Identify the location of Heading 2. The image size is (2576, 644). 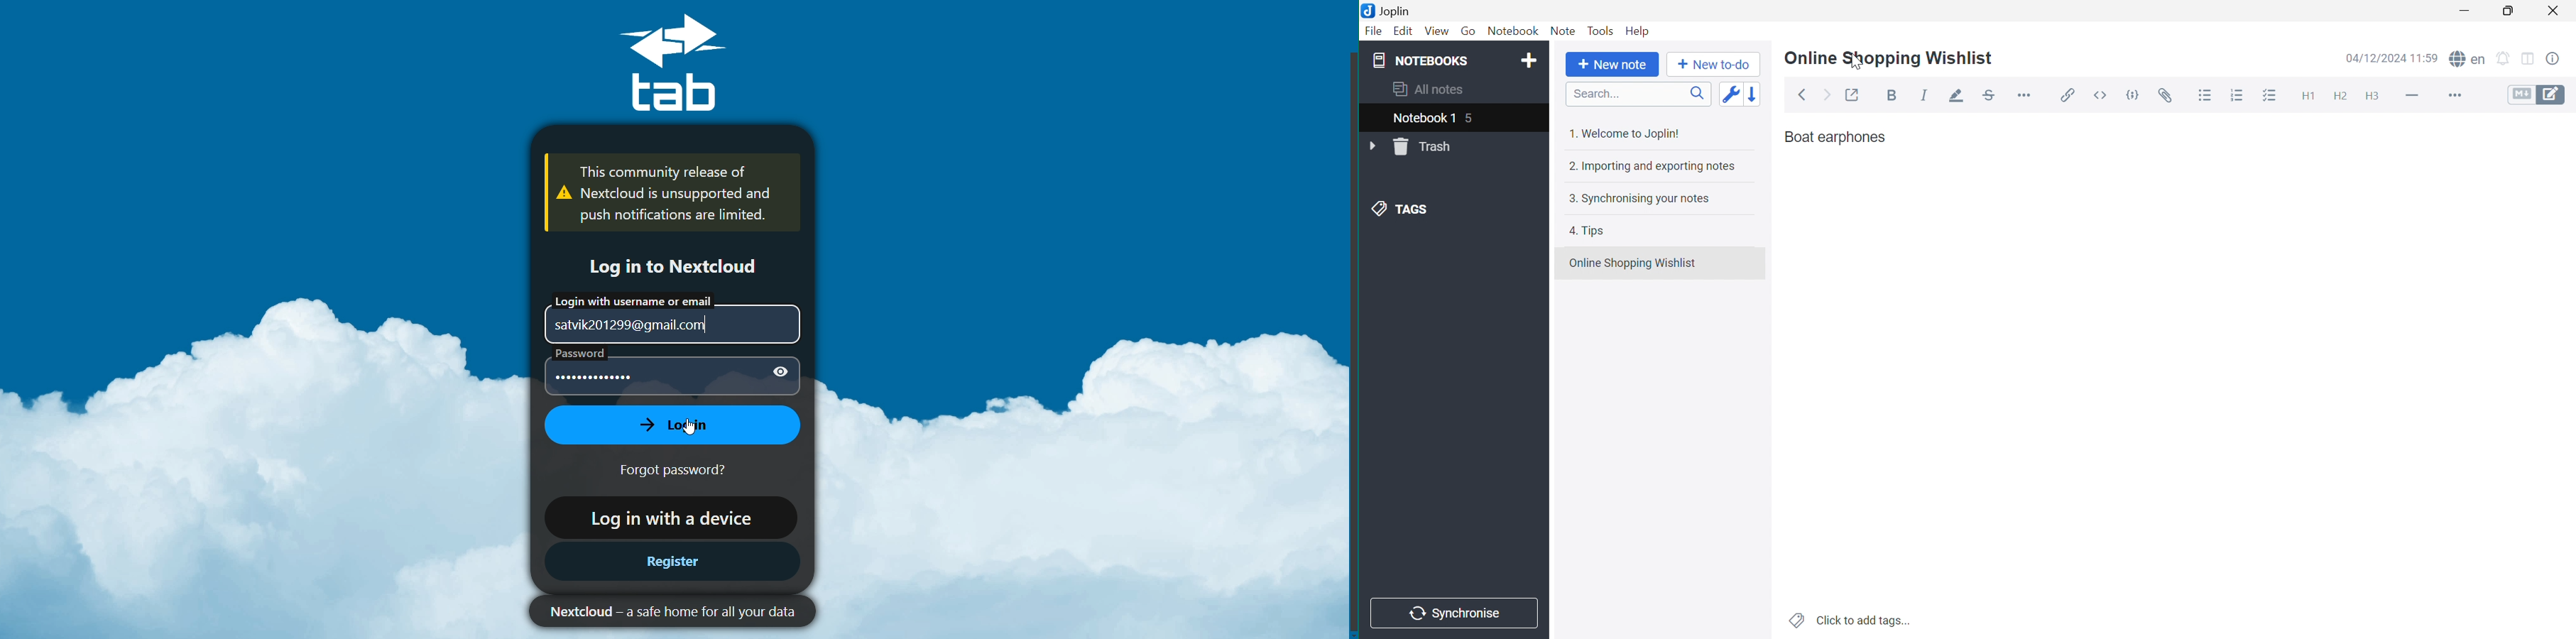
(2342, 98).